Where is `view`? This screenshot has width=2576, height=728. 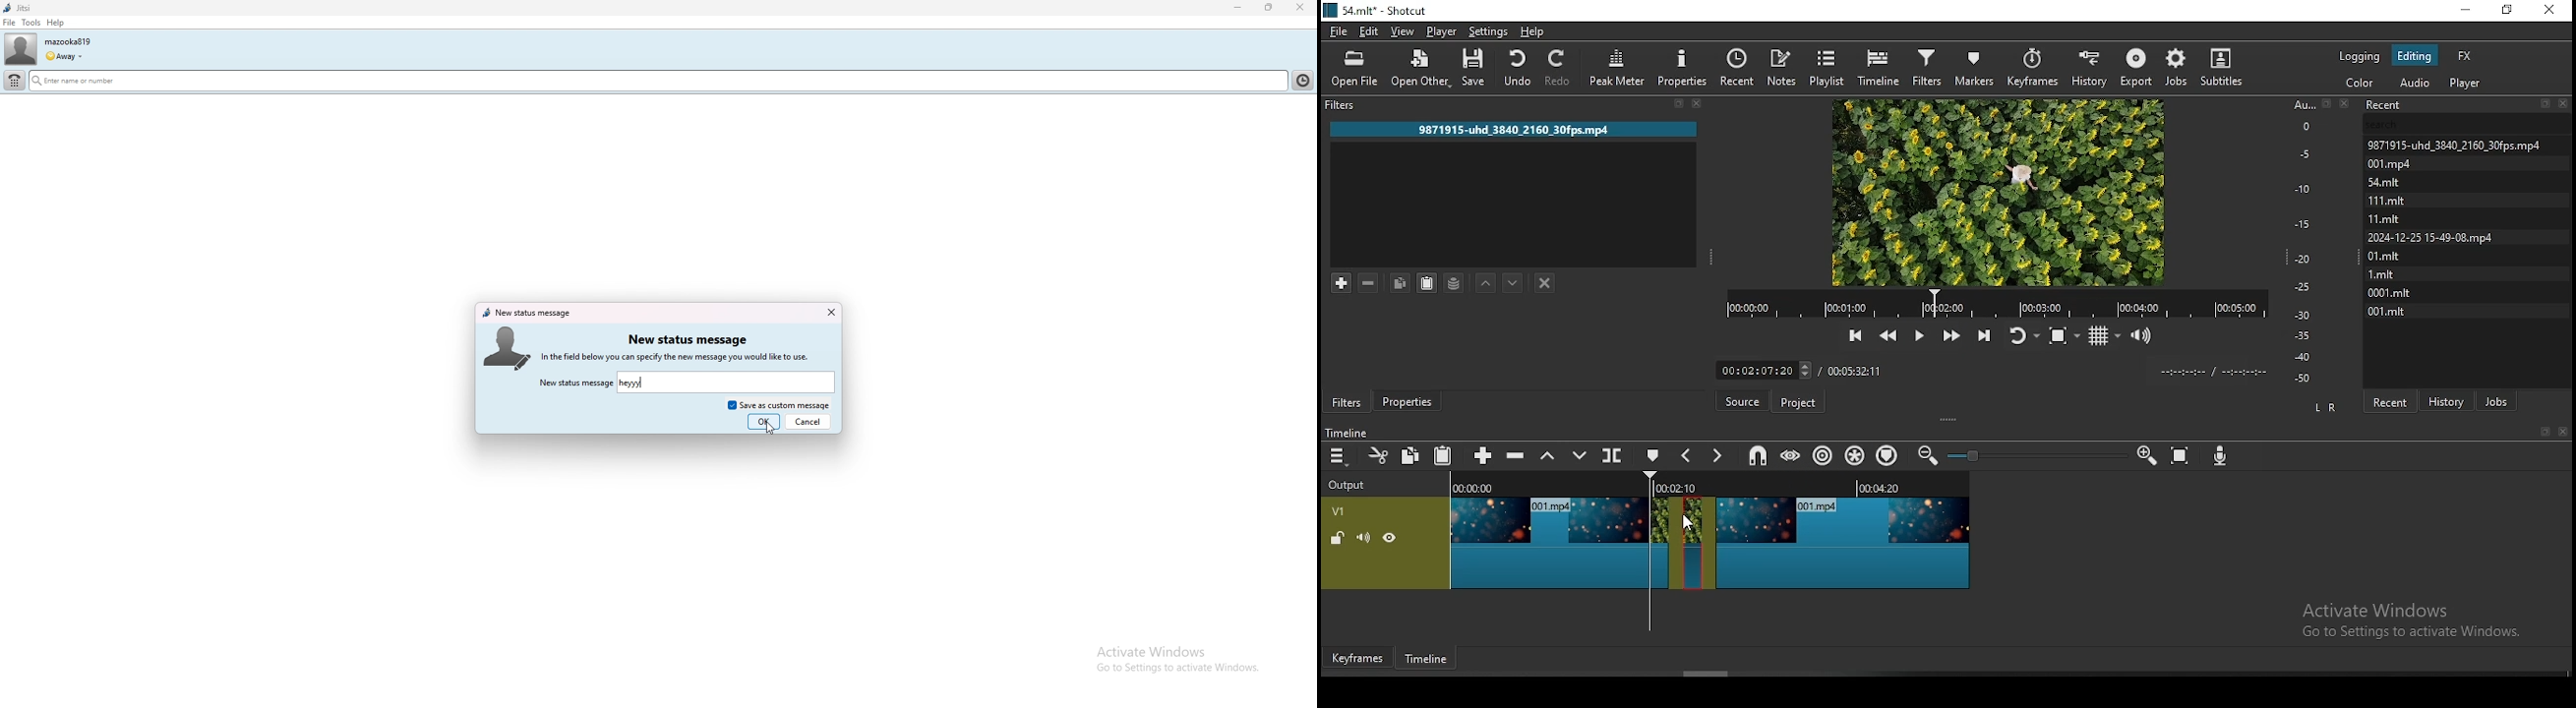 view is located at coordinates (1403, 32).